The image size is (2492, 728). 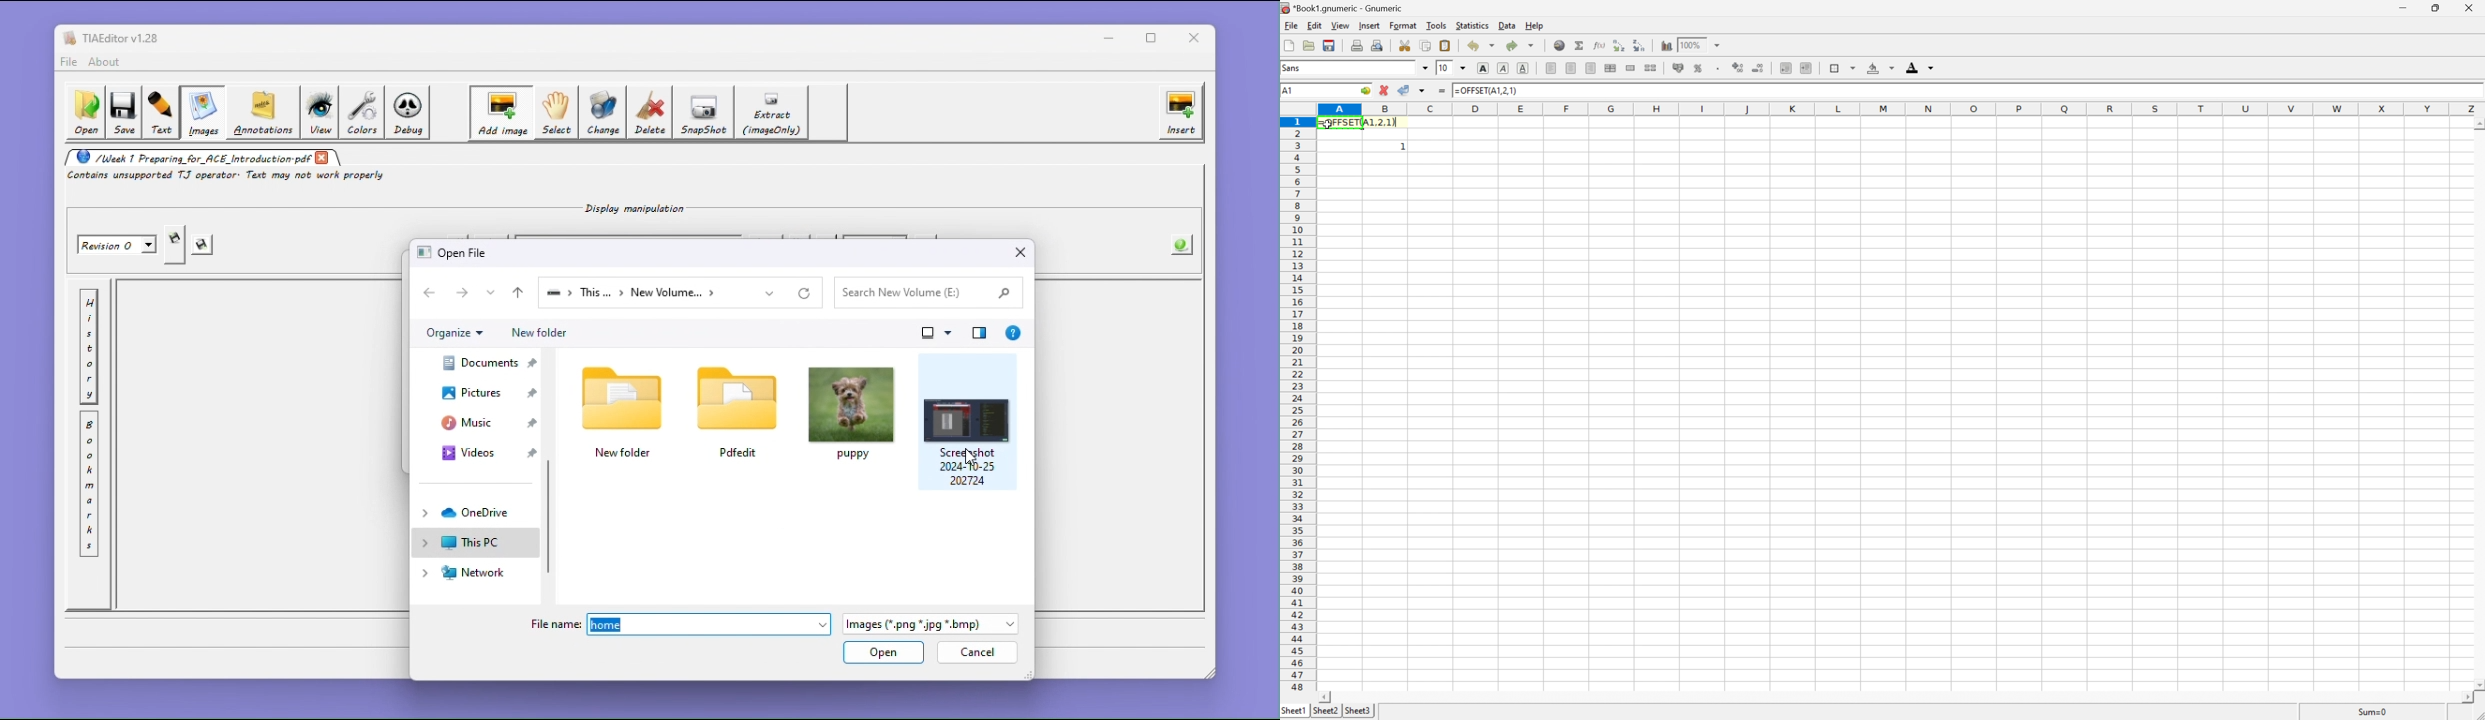 I want to click on up one level, so click(x=517, y=293).